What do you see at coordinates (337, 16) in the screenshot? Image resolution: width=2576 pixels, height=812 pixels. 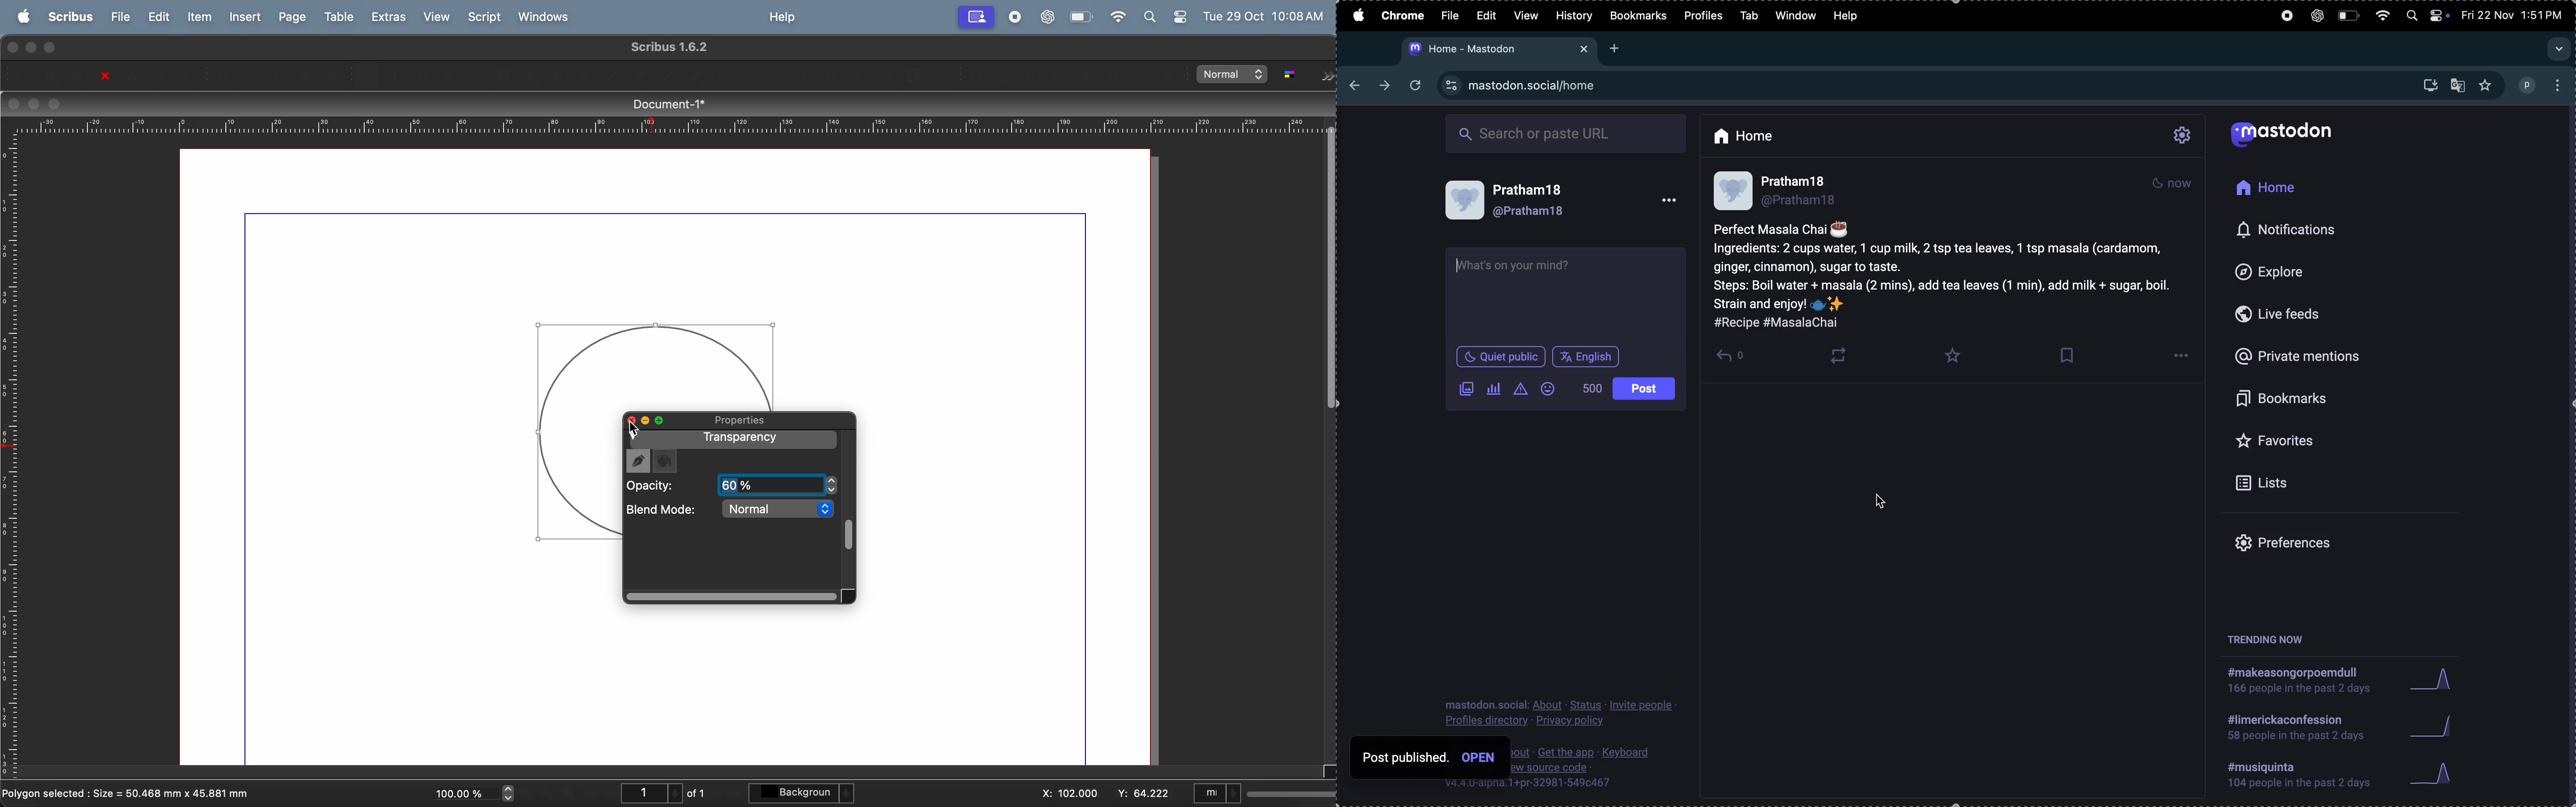 I see `table` at bounding box center [337, 16].